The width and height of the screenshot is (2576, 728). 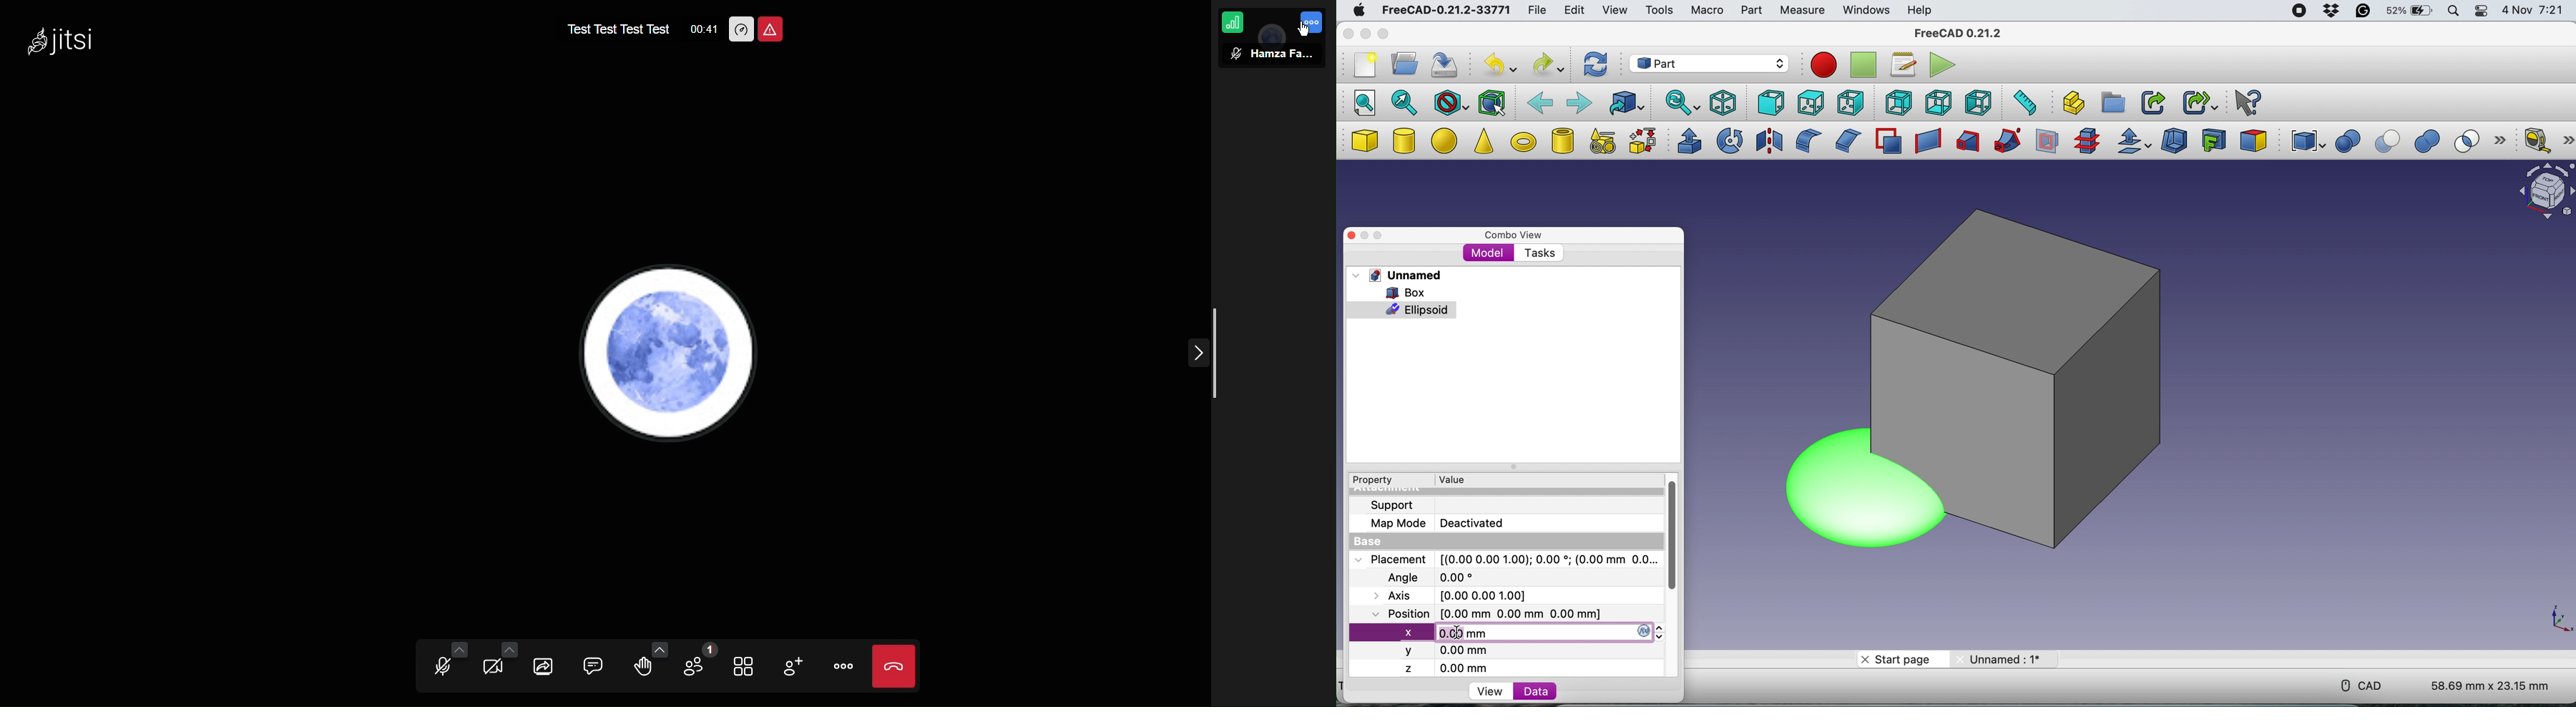 I want to click on shape builder, so click(x=1643, y=140).